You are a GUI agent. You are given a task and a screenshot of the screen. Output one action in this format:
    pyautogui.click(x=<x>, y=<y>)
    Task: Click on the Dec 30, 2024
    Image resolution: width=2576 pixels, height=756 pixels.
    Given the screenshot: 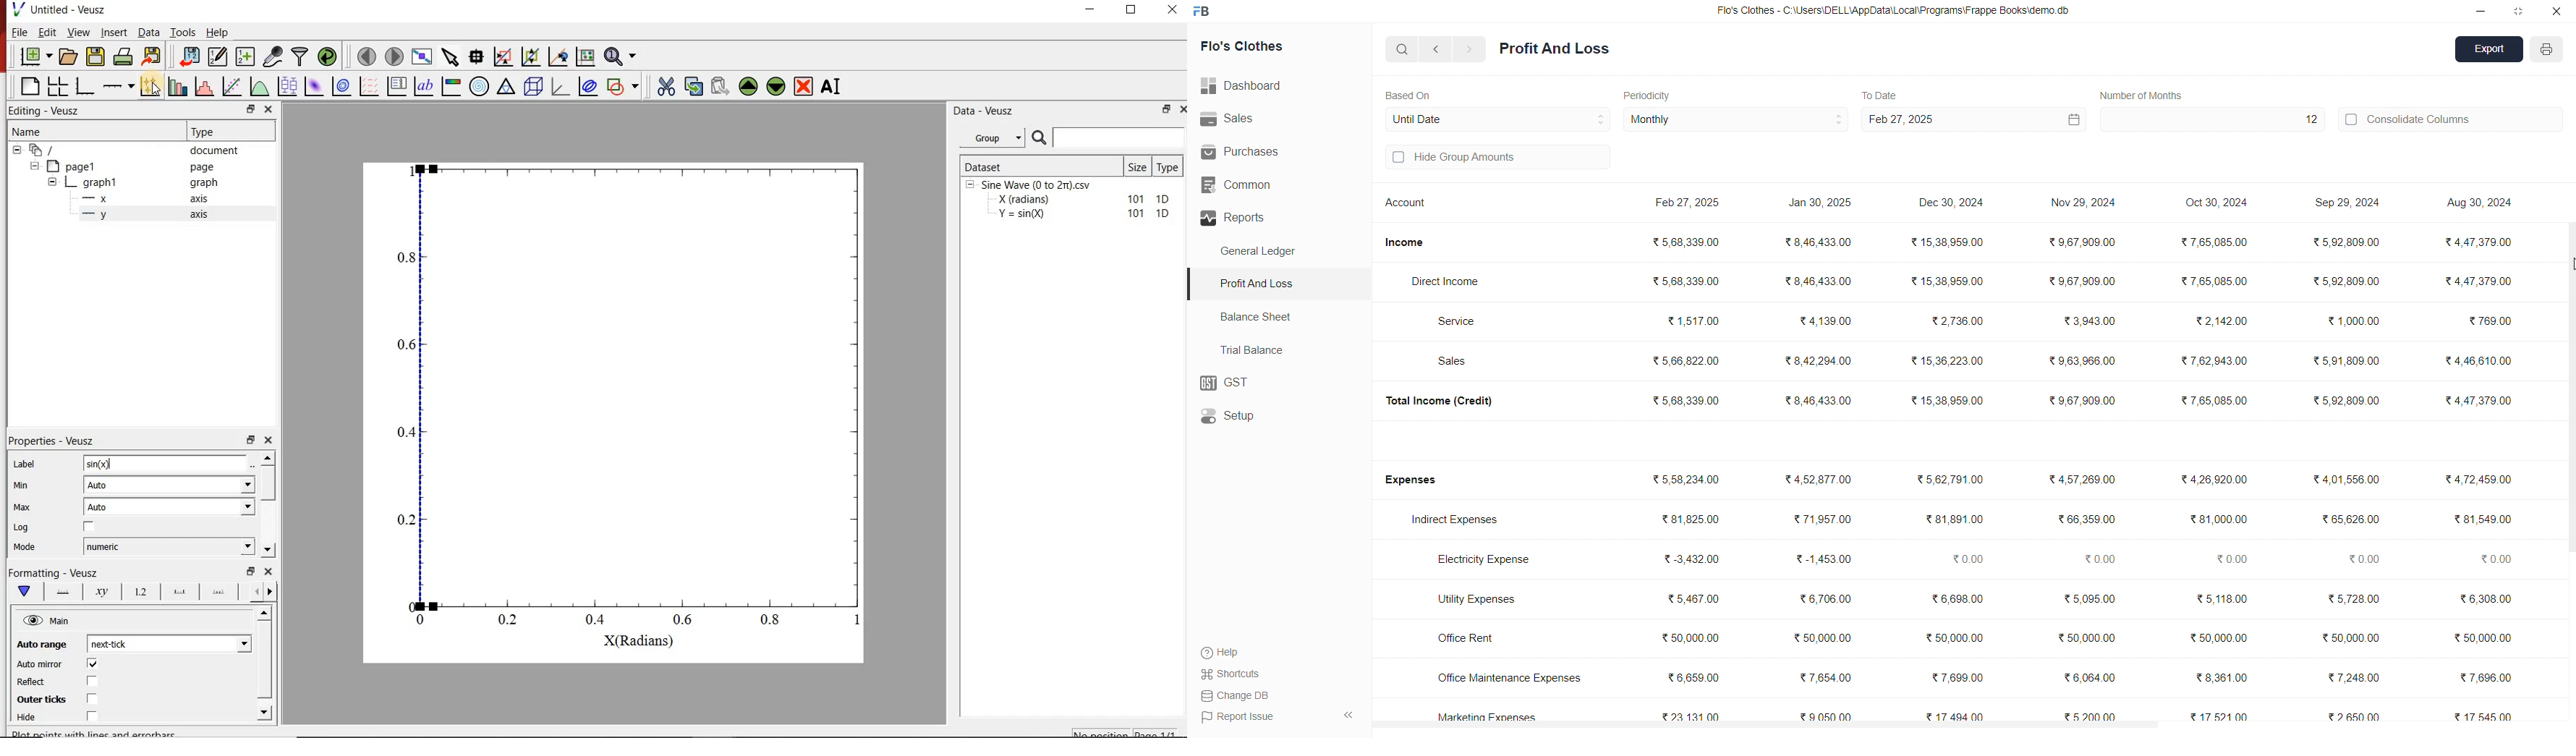 What is the action you would take?
    pyautogui.click(x=1954, y=204)
    